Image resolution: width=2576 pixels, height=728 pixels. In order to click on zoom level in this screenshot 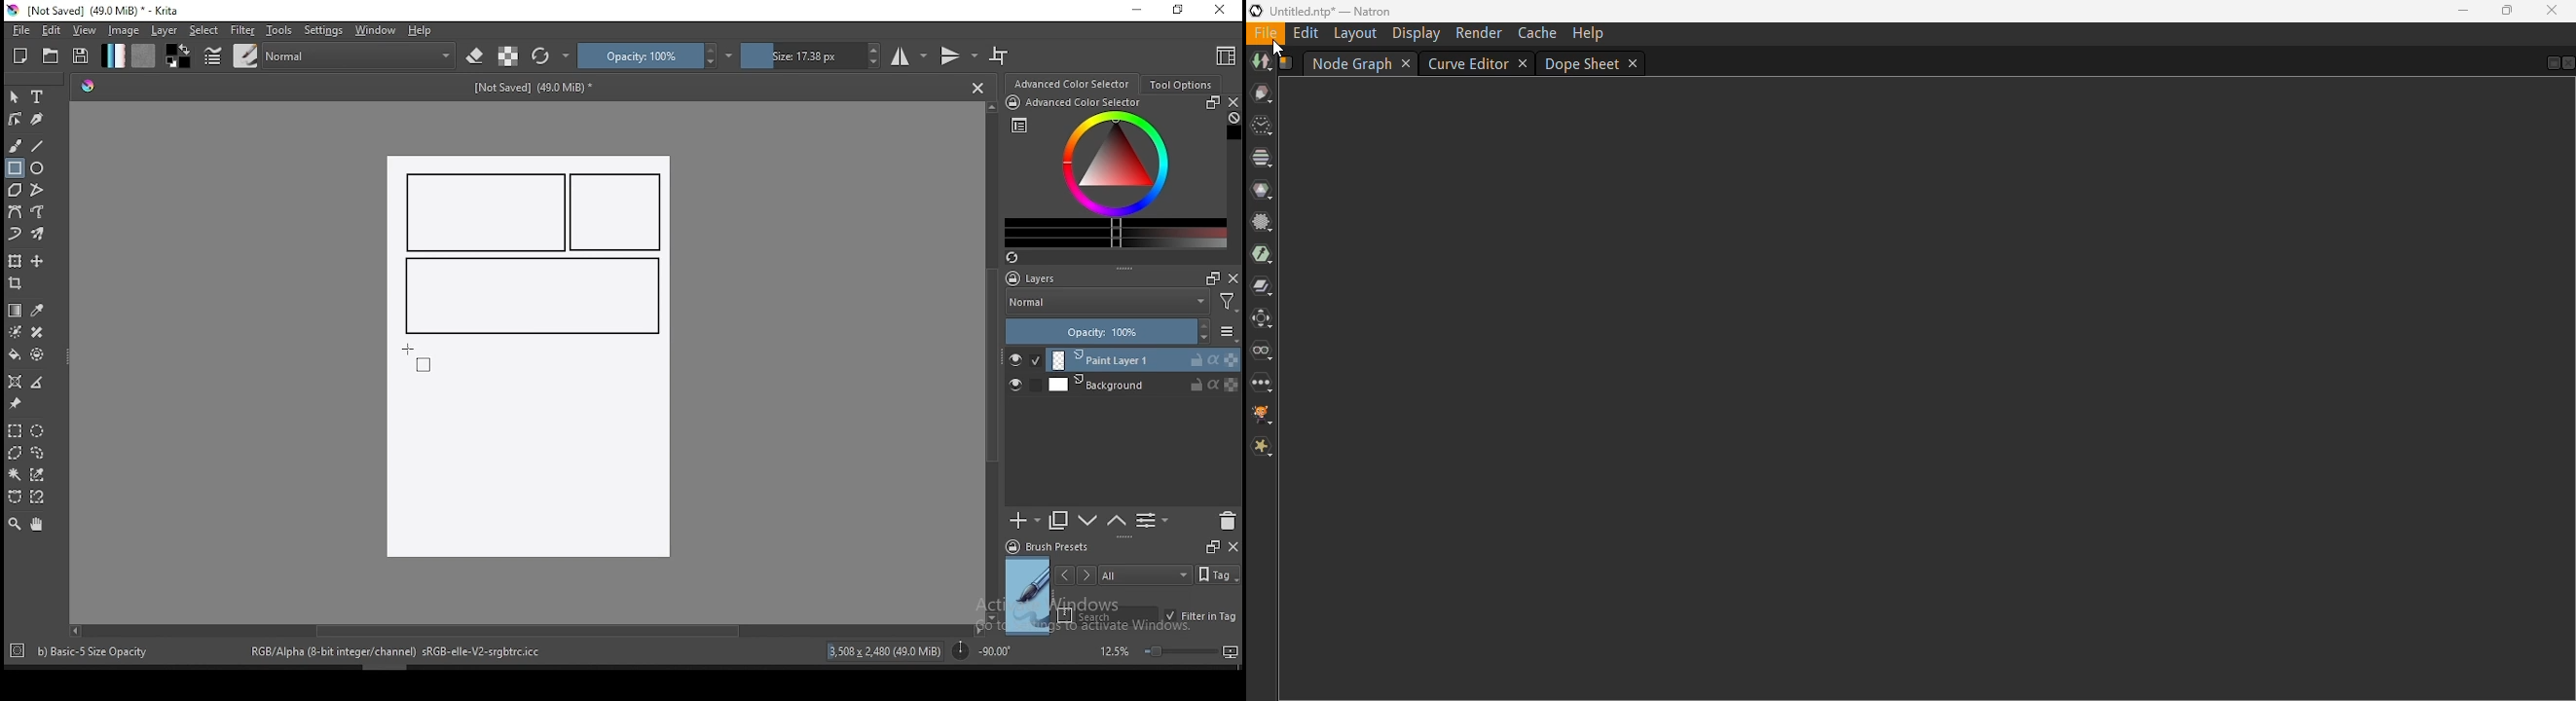, I will do `click(1168, 650)`.